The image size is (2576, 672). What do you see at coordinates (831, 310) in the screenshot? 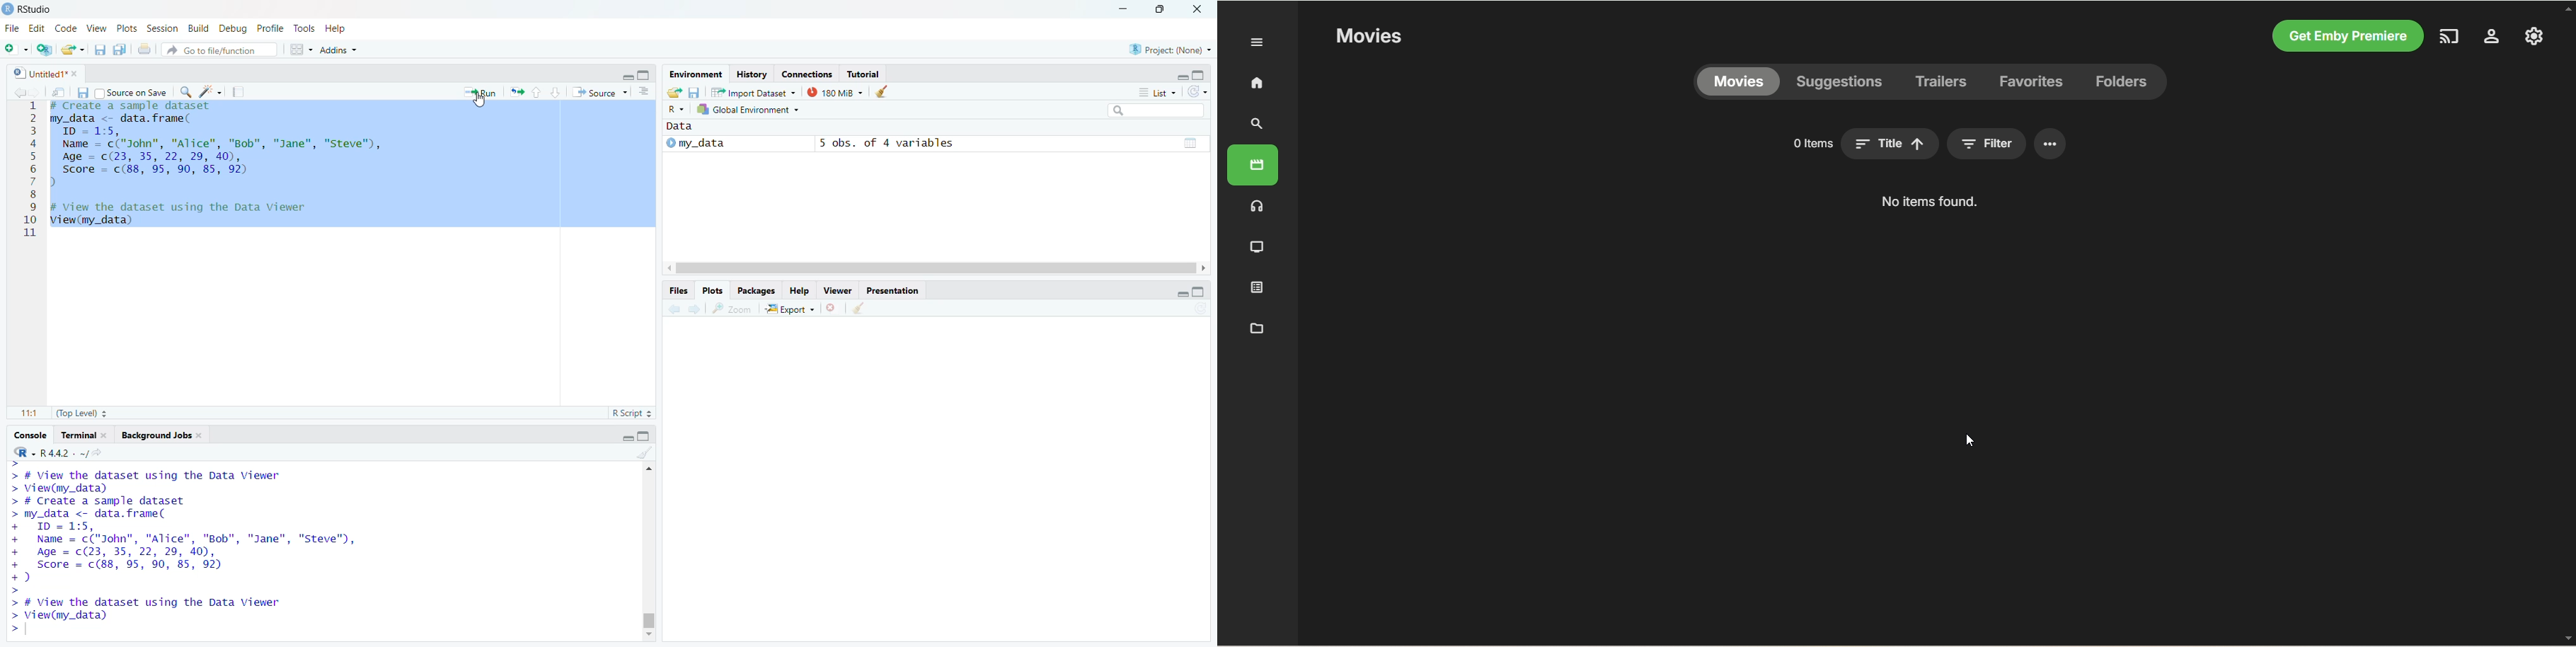
I see `Close file` at bounding box center [831, 310].